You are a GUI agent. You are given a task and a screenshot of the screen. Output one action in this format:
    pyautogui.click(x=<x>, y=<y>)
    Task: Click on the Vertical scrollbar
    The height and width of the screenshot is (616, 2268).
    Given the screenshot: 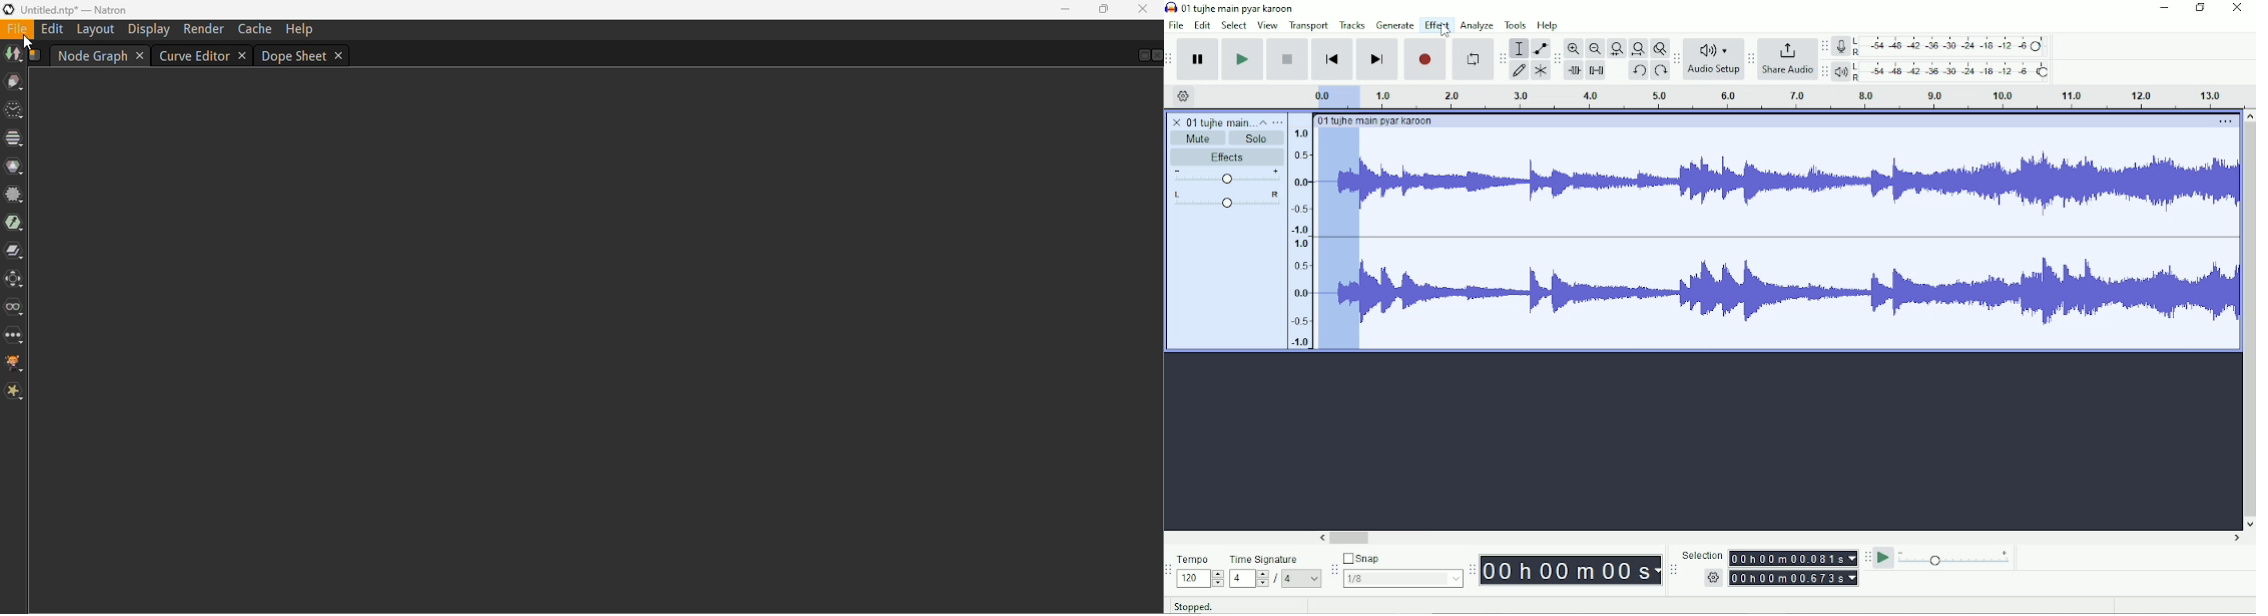 What is the action you would take?
    pyautogui.click(x=2248, y=320)
    